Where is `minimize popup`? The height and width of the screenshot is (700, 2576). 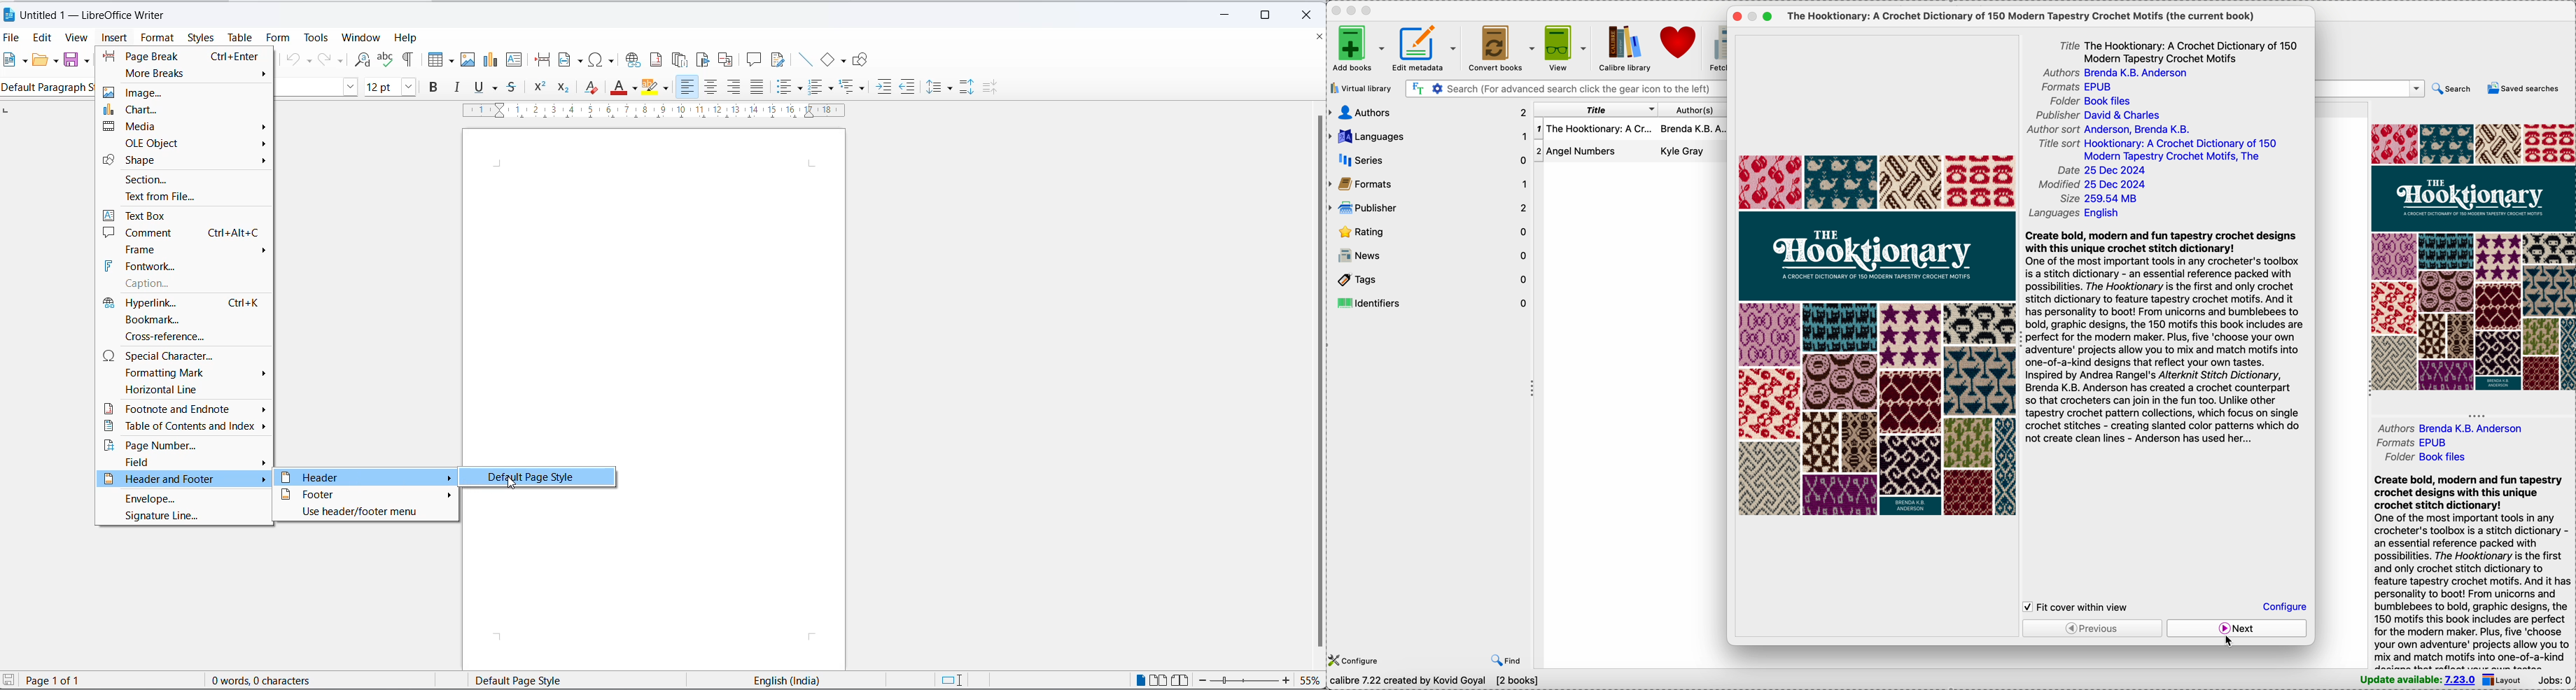
minimize popup is located at coordinates (1754, 17).